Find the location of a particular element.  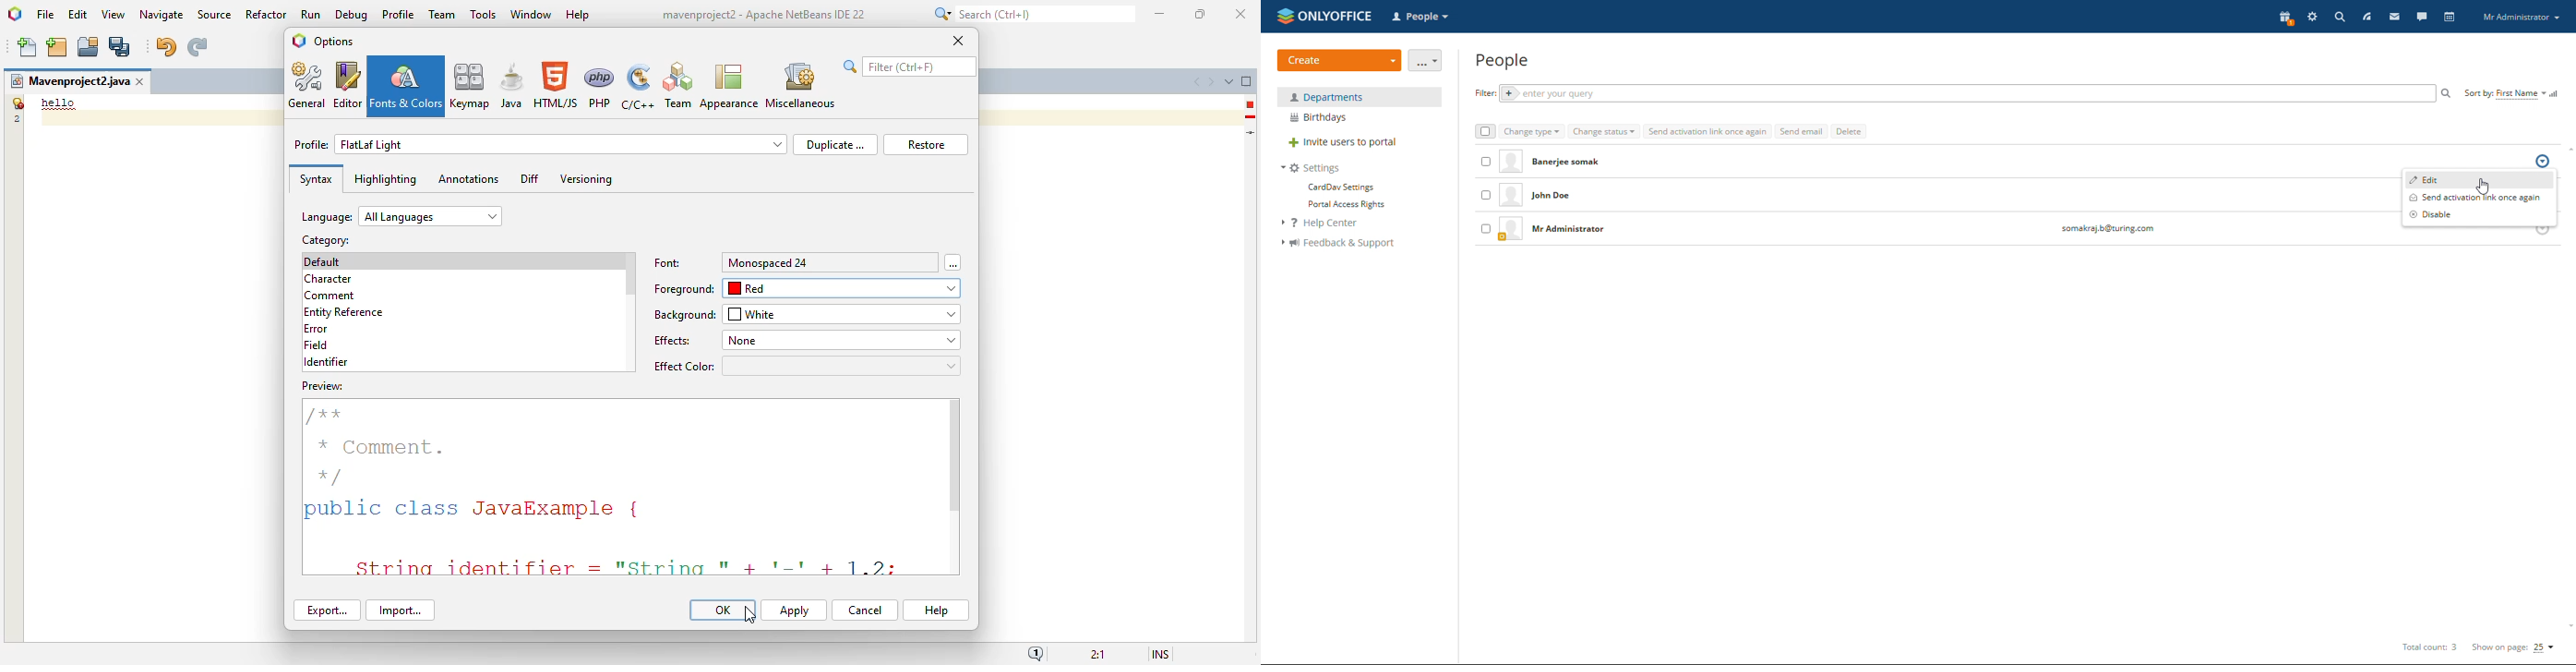

calendar is located at coordinates (2449, 16).